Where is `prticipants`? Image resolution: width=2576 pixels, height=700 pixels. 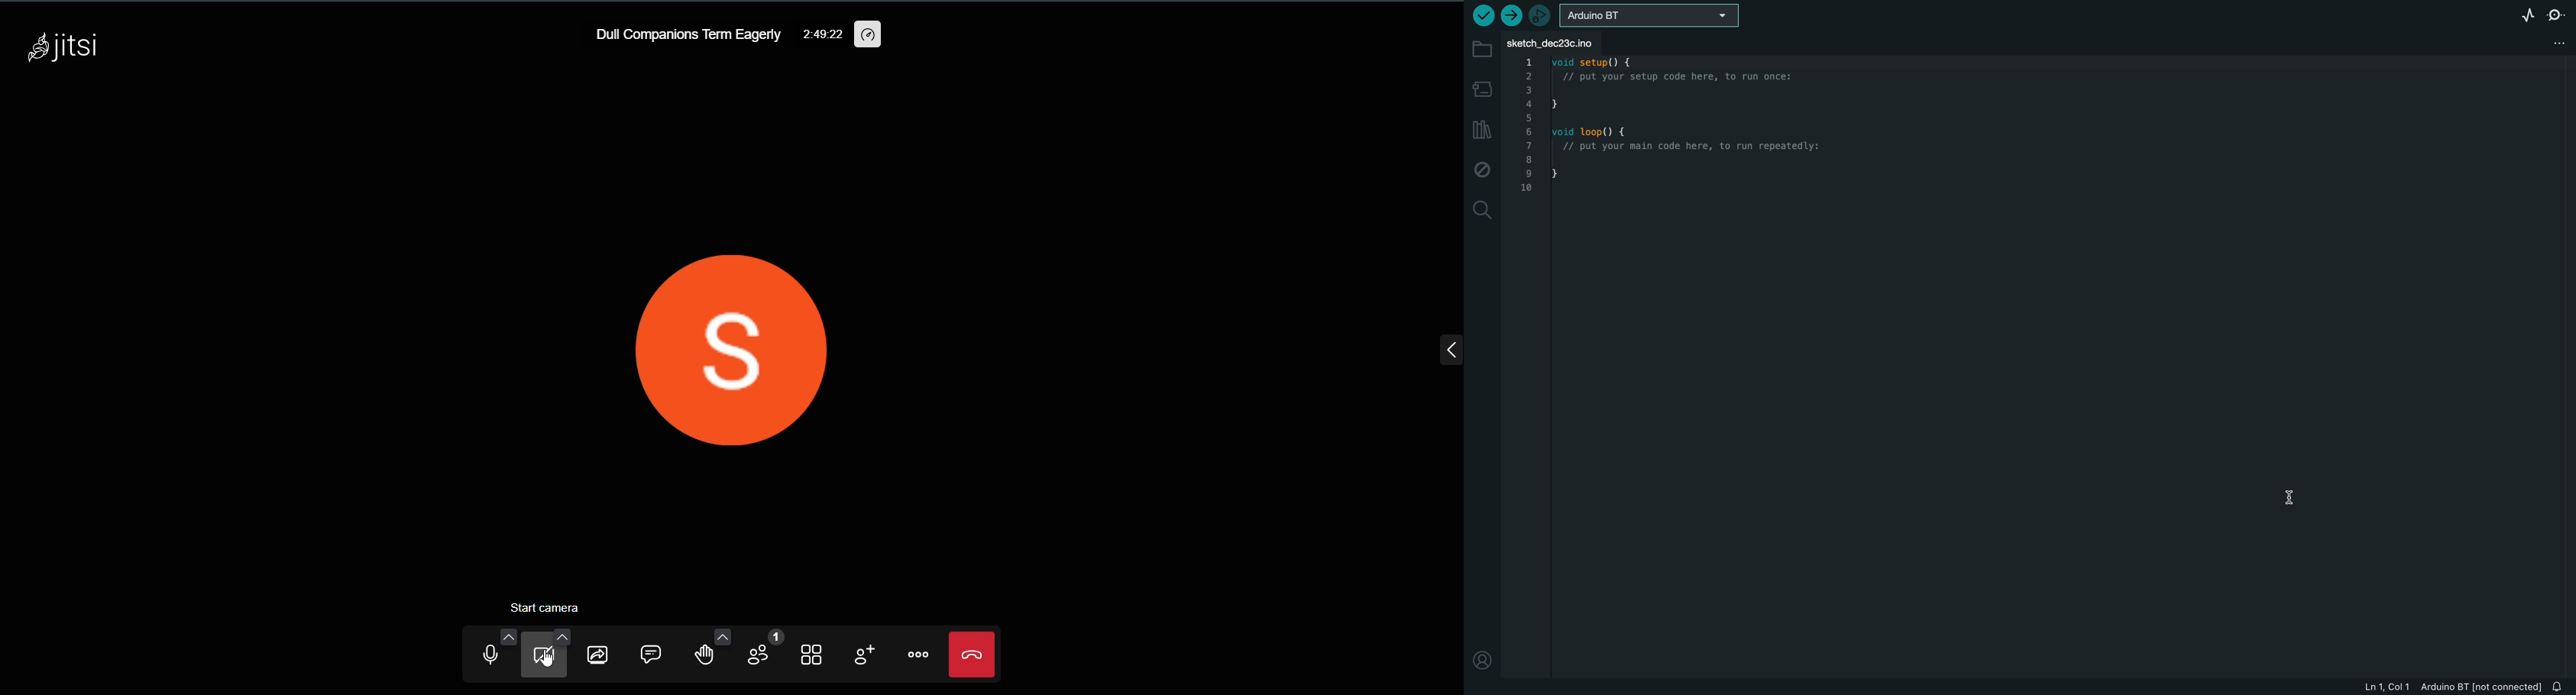
prticipants is located at coordinates (757, 650).